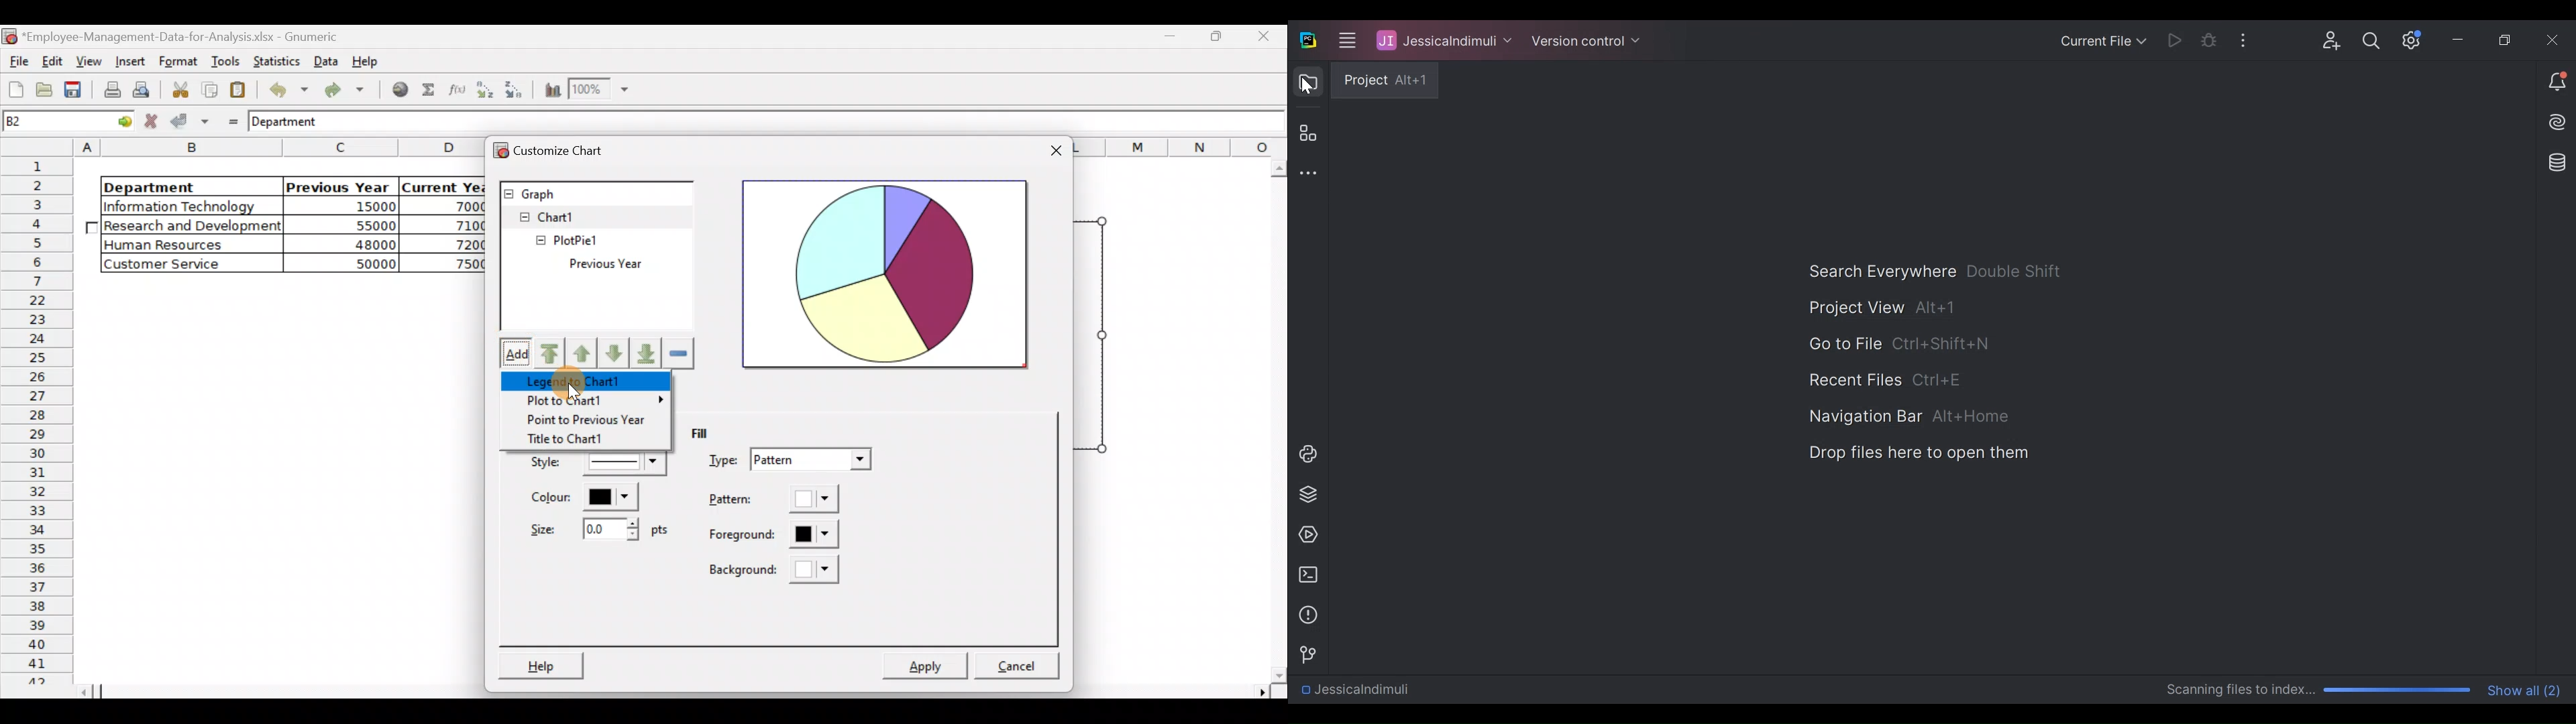 This screenshot has height=728, width=2576. I want to click on Add, so click(515, 352).